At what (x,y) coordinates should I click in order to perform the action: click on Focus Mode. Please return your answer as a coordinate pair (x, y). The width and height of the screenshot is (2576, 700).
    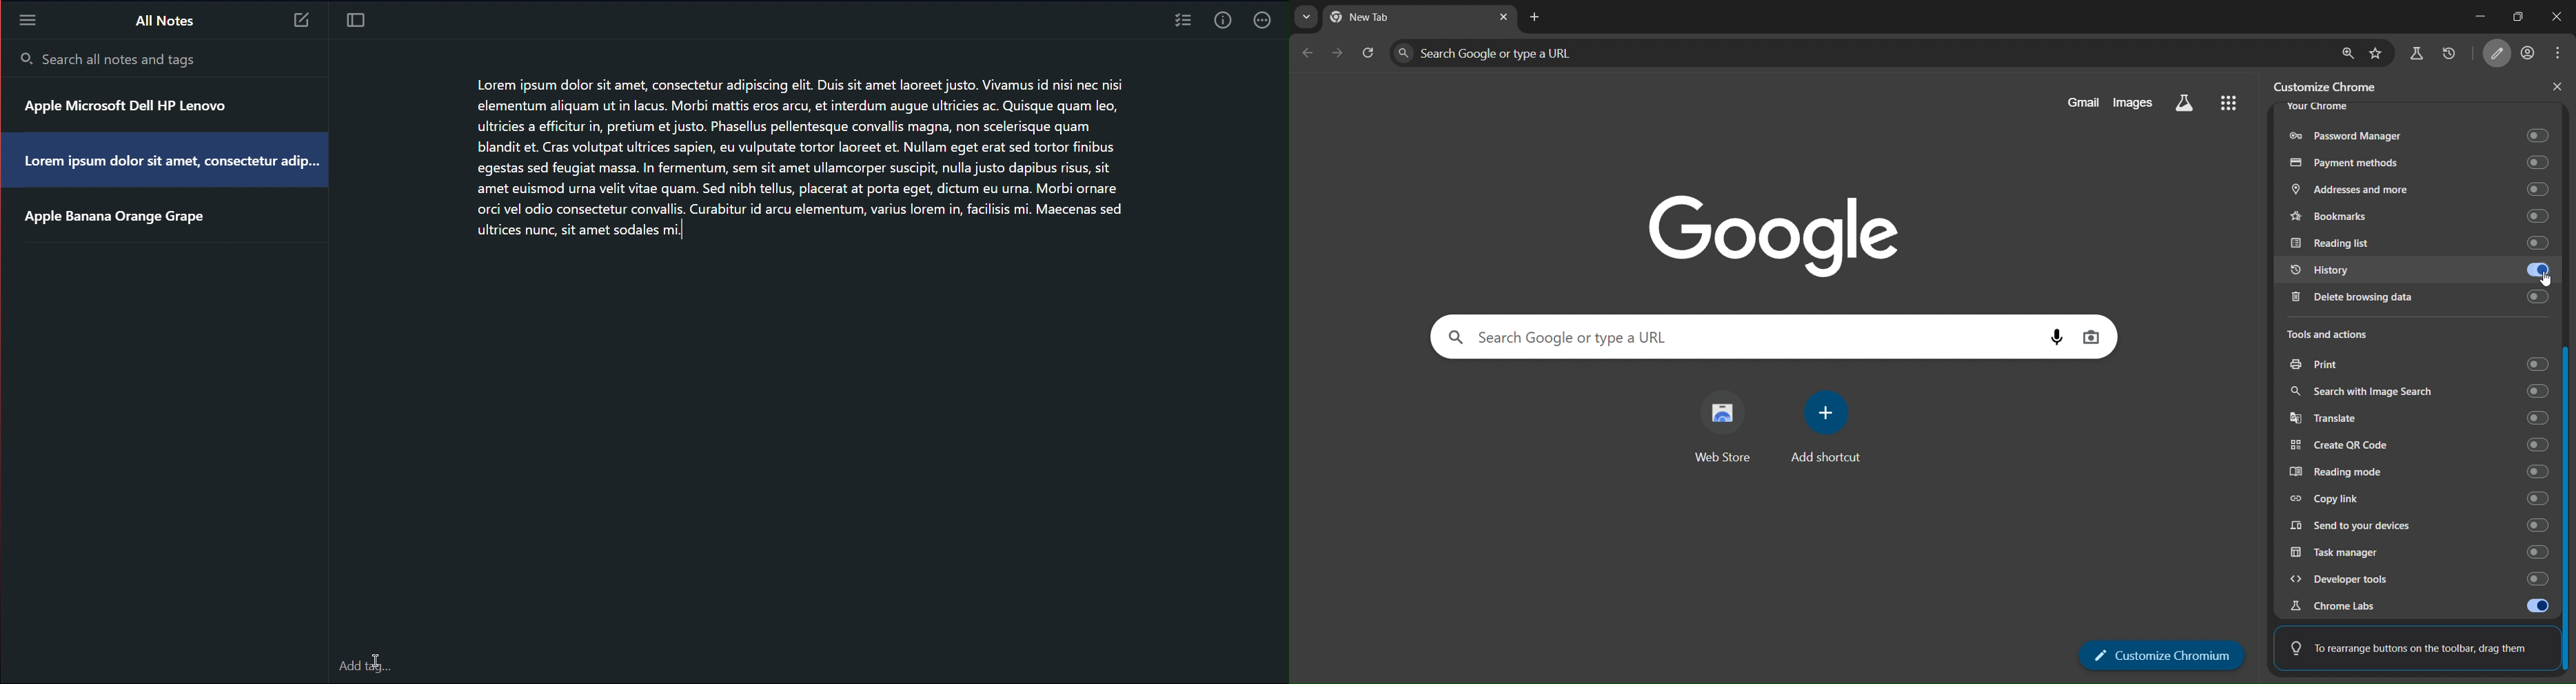
    Looking at the image, I should click on (357, 21).